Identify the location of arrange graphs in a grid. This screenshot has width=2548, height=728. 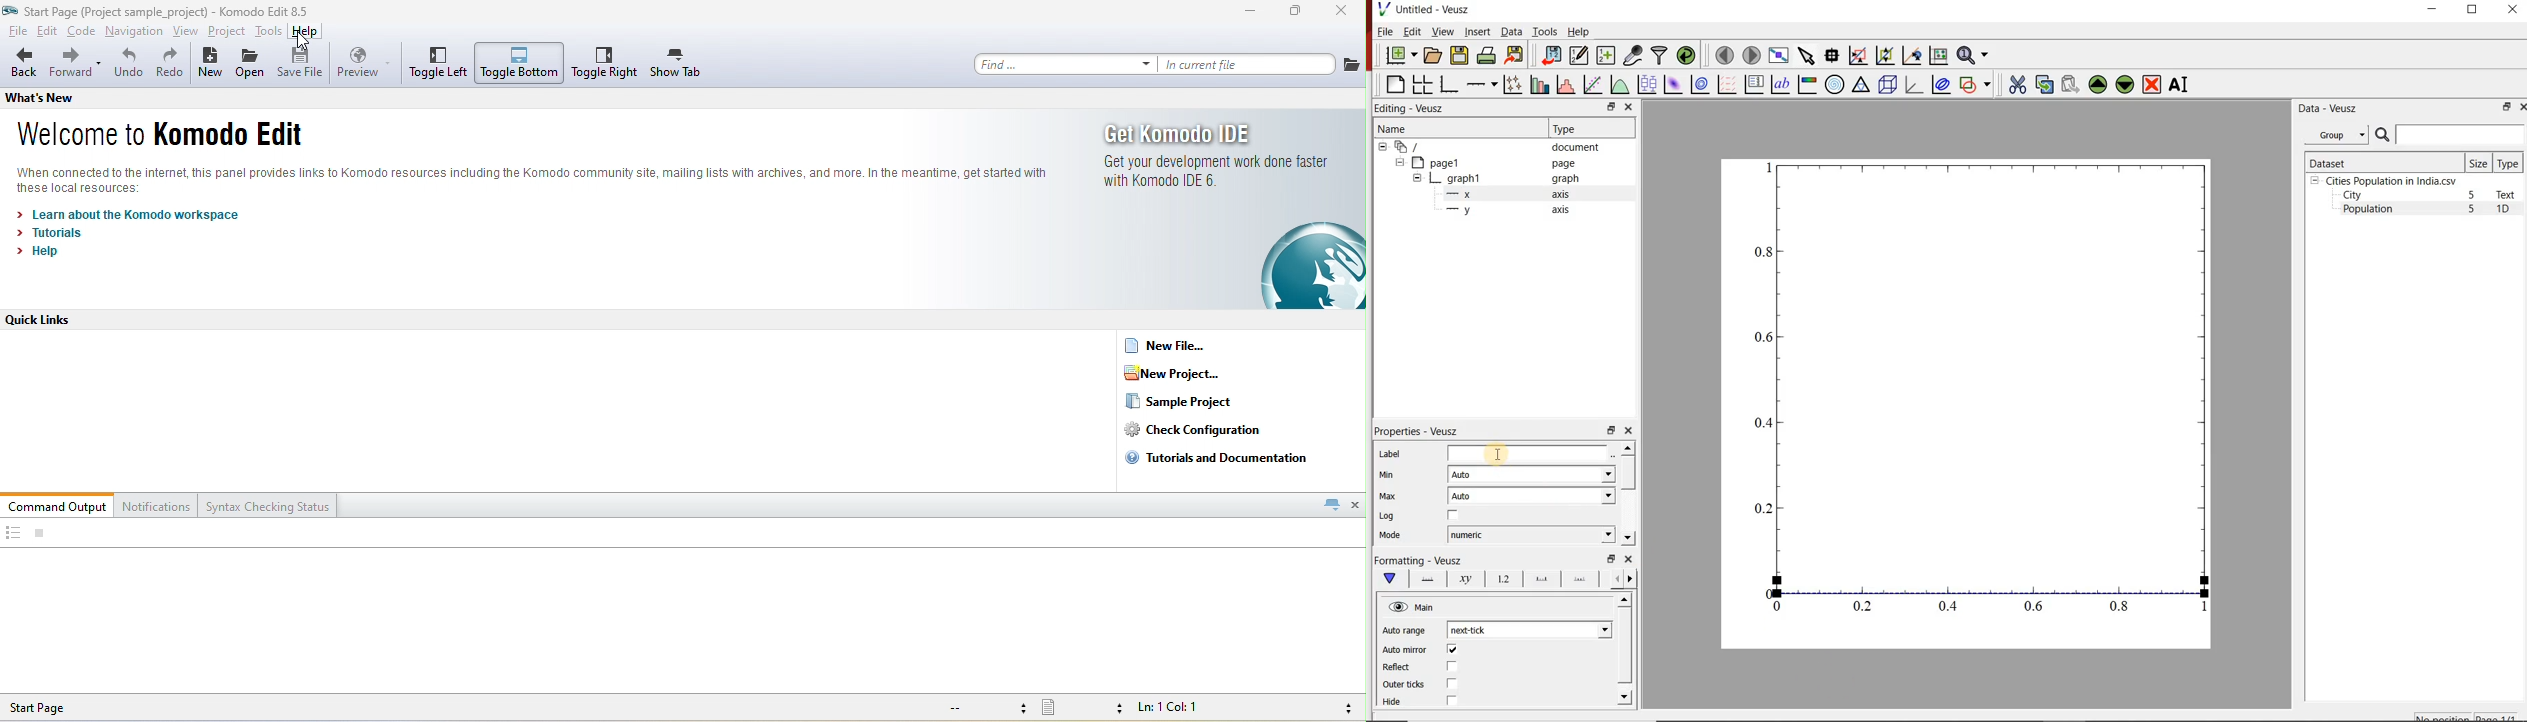
(1422, 84).